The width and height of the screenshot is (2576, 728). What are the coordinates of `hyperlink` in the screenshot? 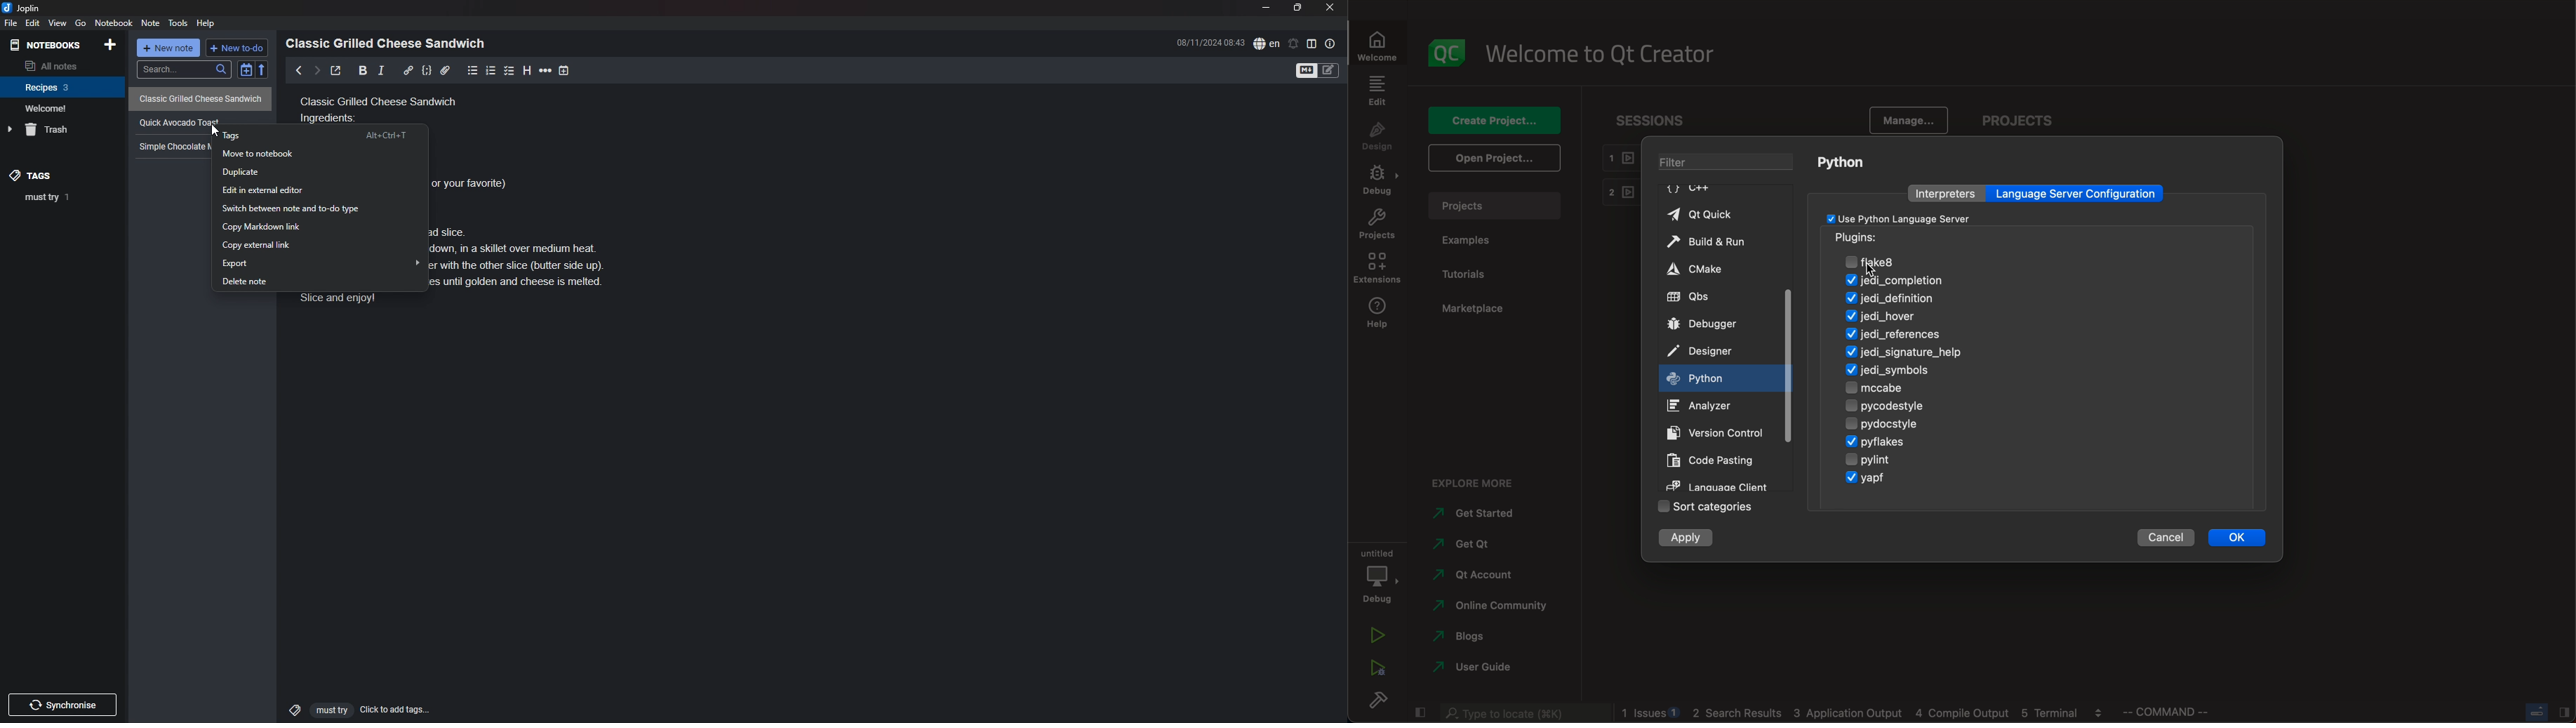 It's located at (408, 69).